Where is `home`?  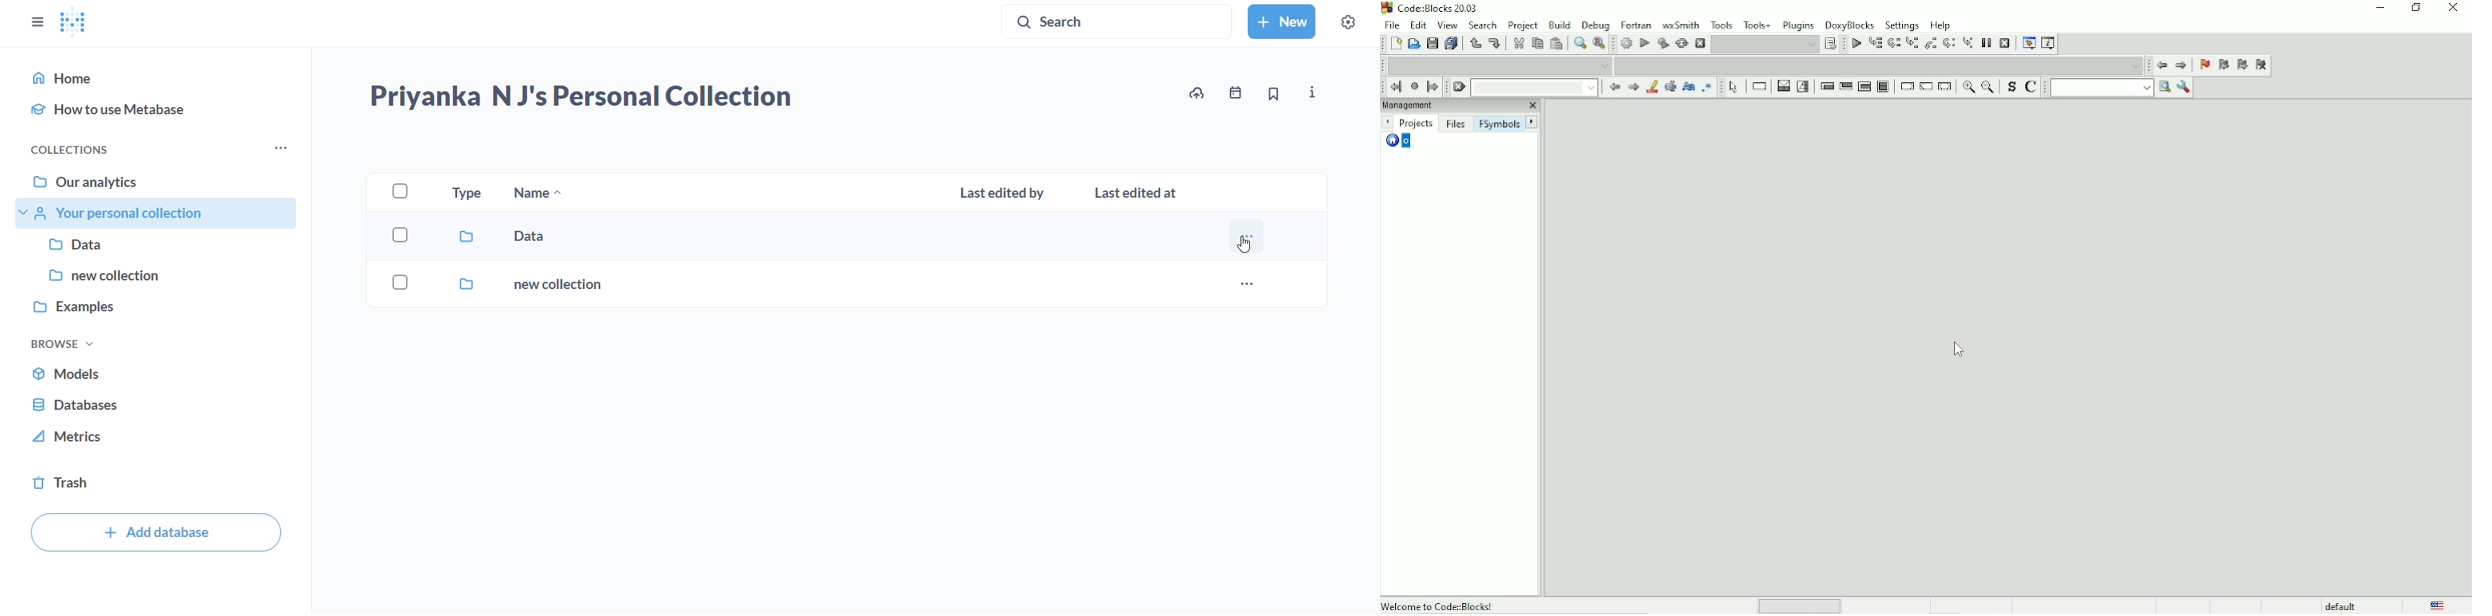 home is located at coordinates (157, 78).